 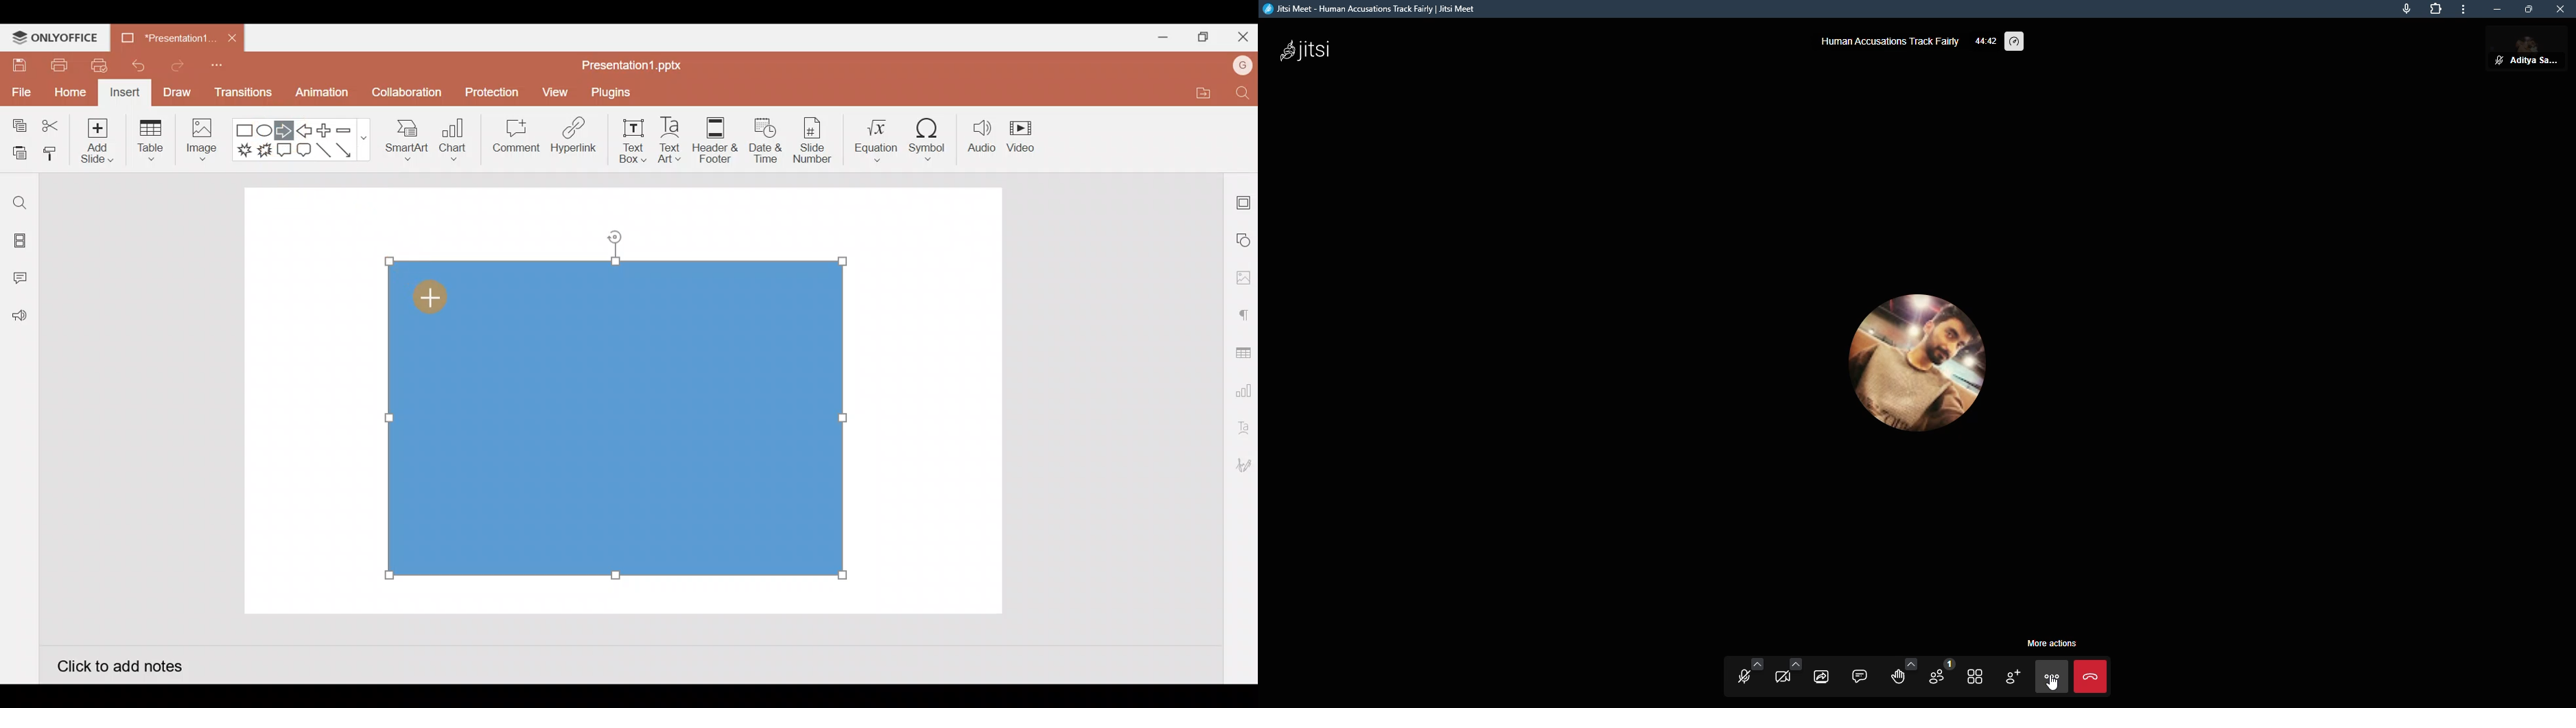 What do you see at coordinates (133, 66) in the screenshot?
I see `Undo` at bounding box center [133, 66].